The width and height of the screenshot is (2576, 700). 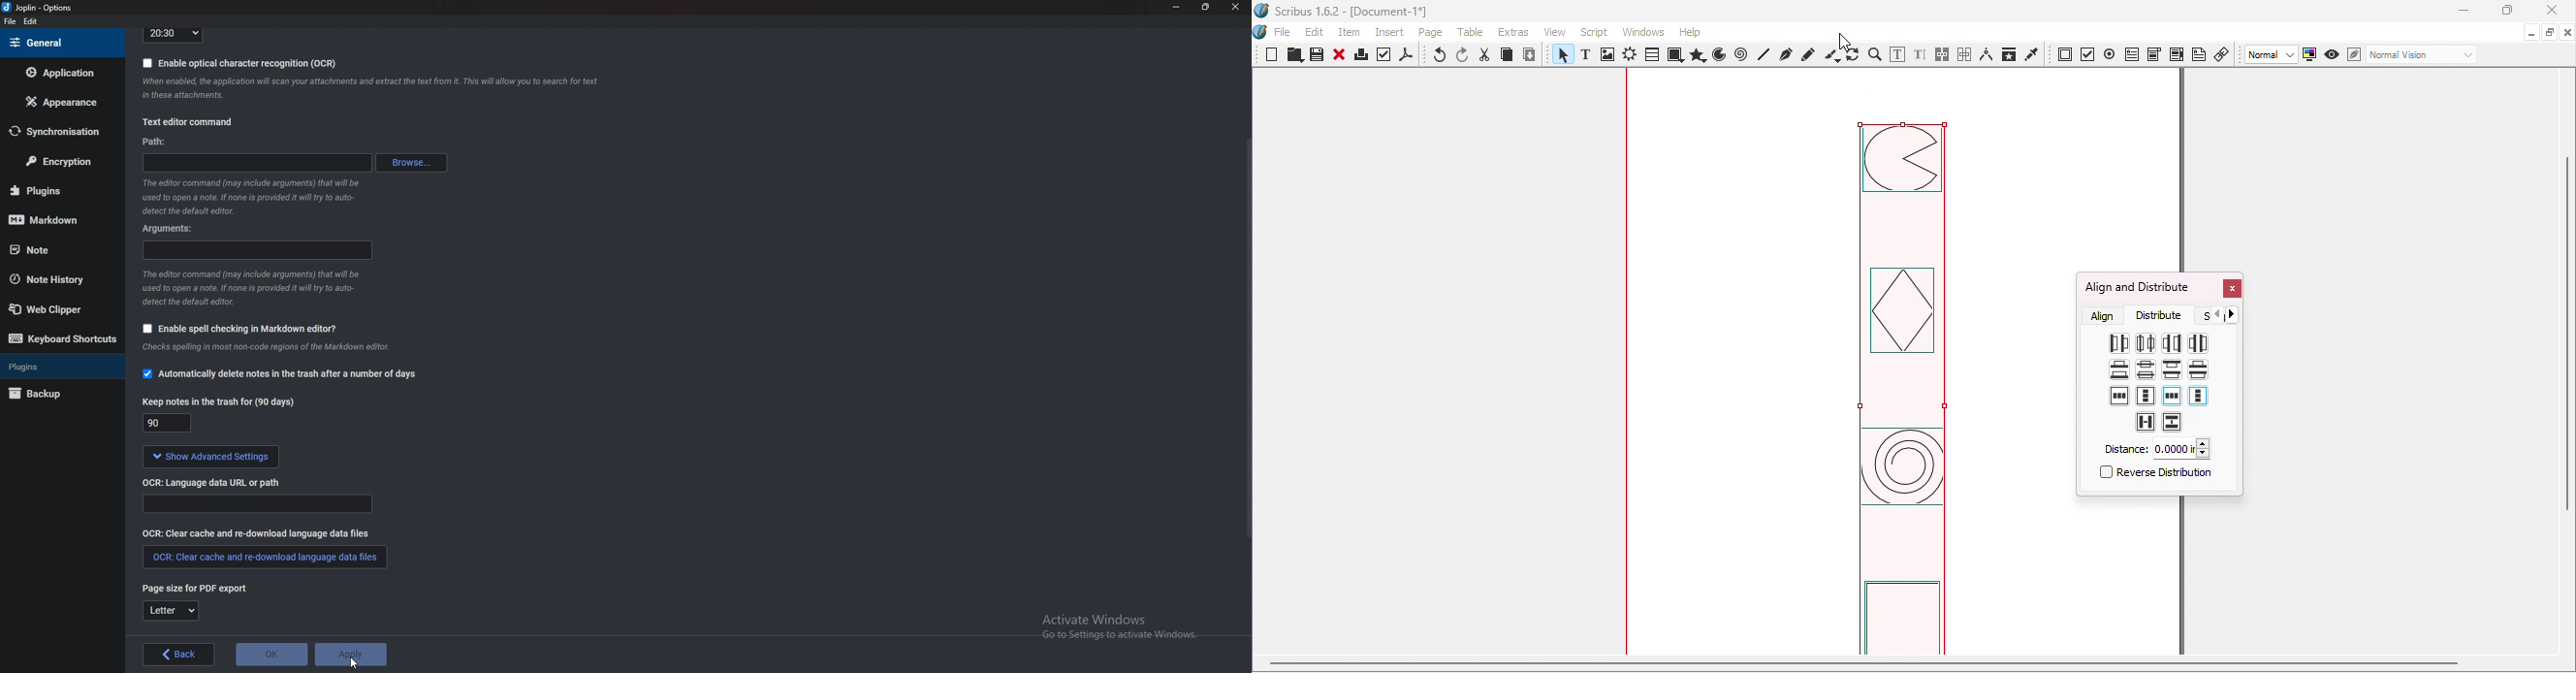 What do you see at coordinates (2088, 53) in the screenshot?
I see `PDF check button` at bounding box center [2088, 53].